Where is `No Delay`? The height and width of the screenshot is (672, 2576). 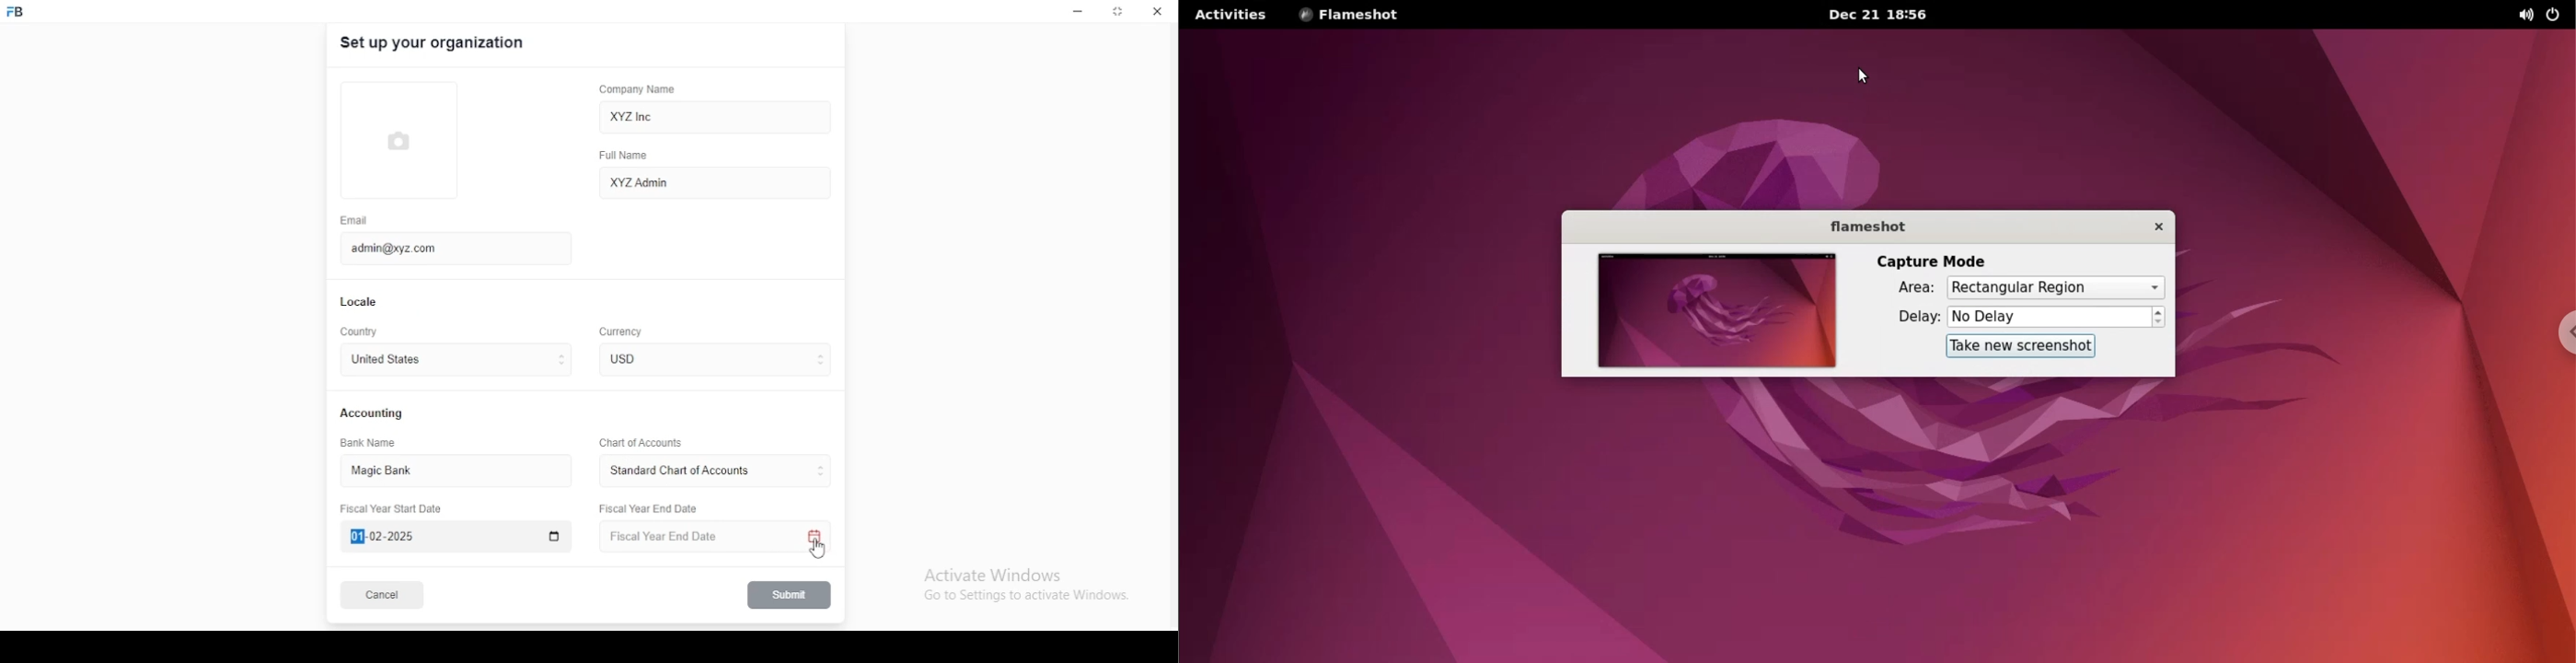 No Delay is located at coordinates (2049, 318).